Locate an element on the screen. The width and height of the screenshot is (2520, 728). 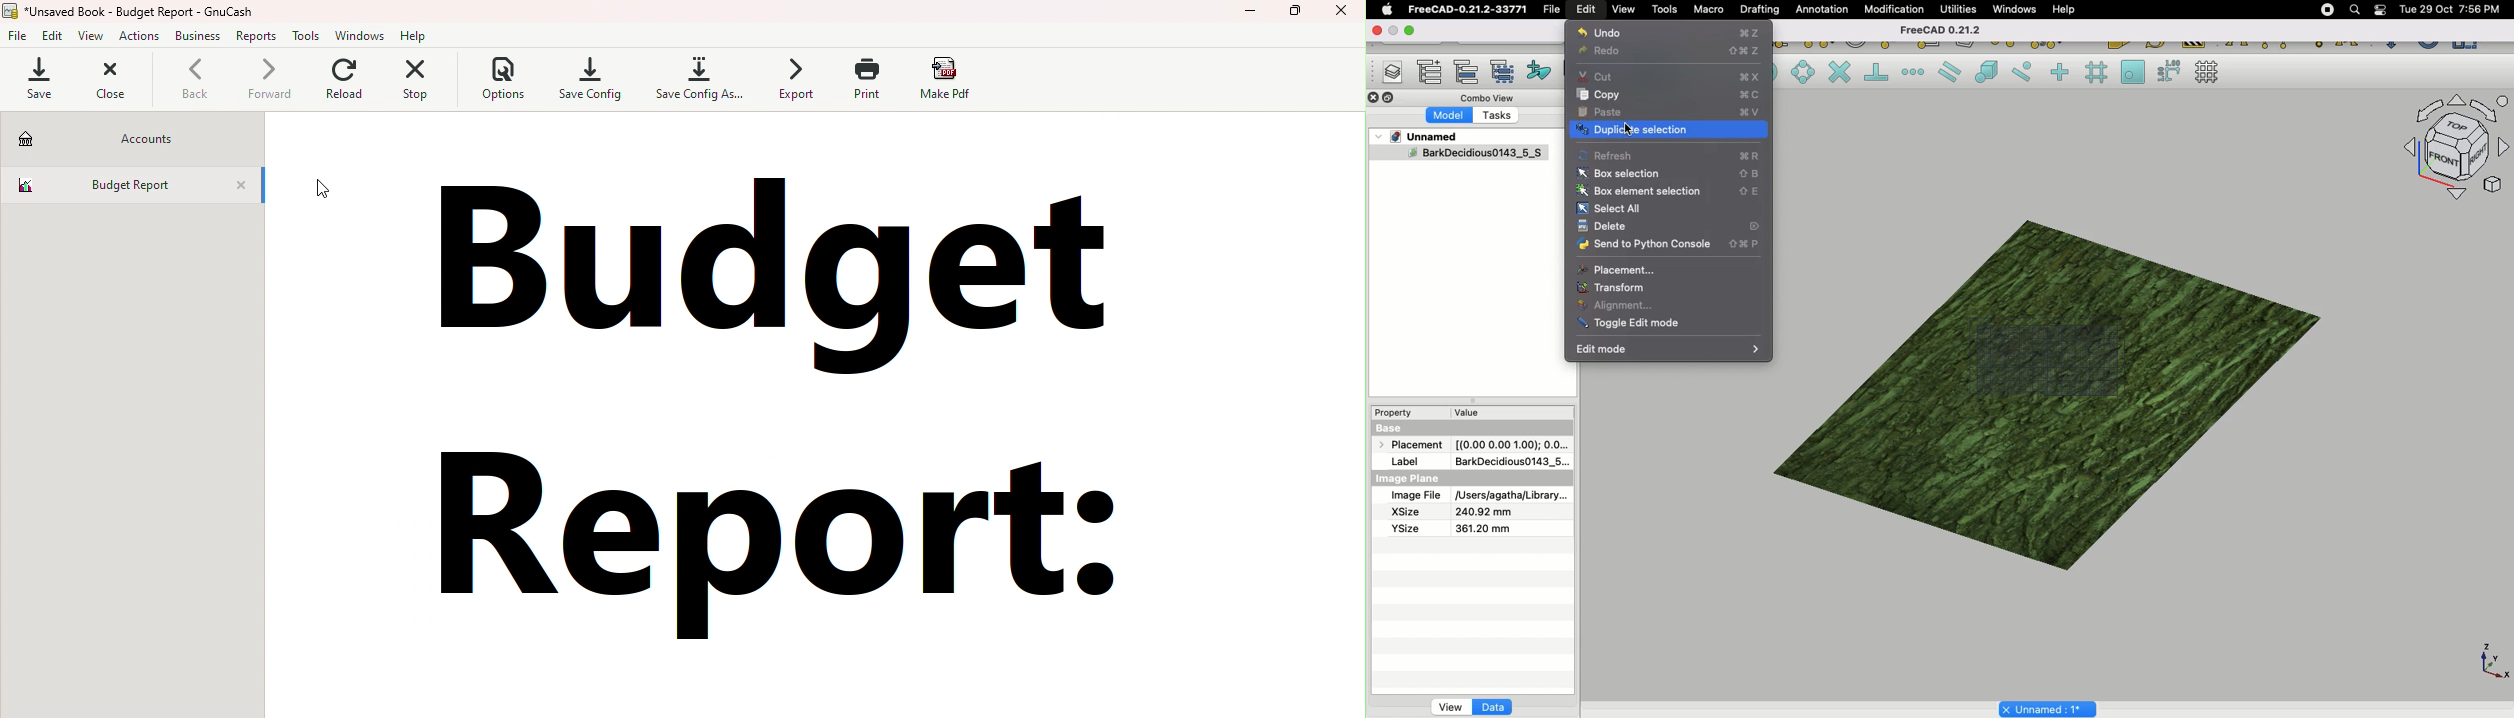
Close is located at coordinates (1342, 15).